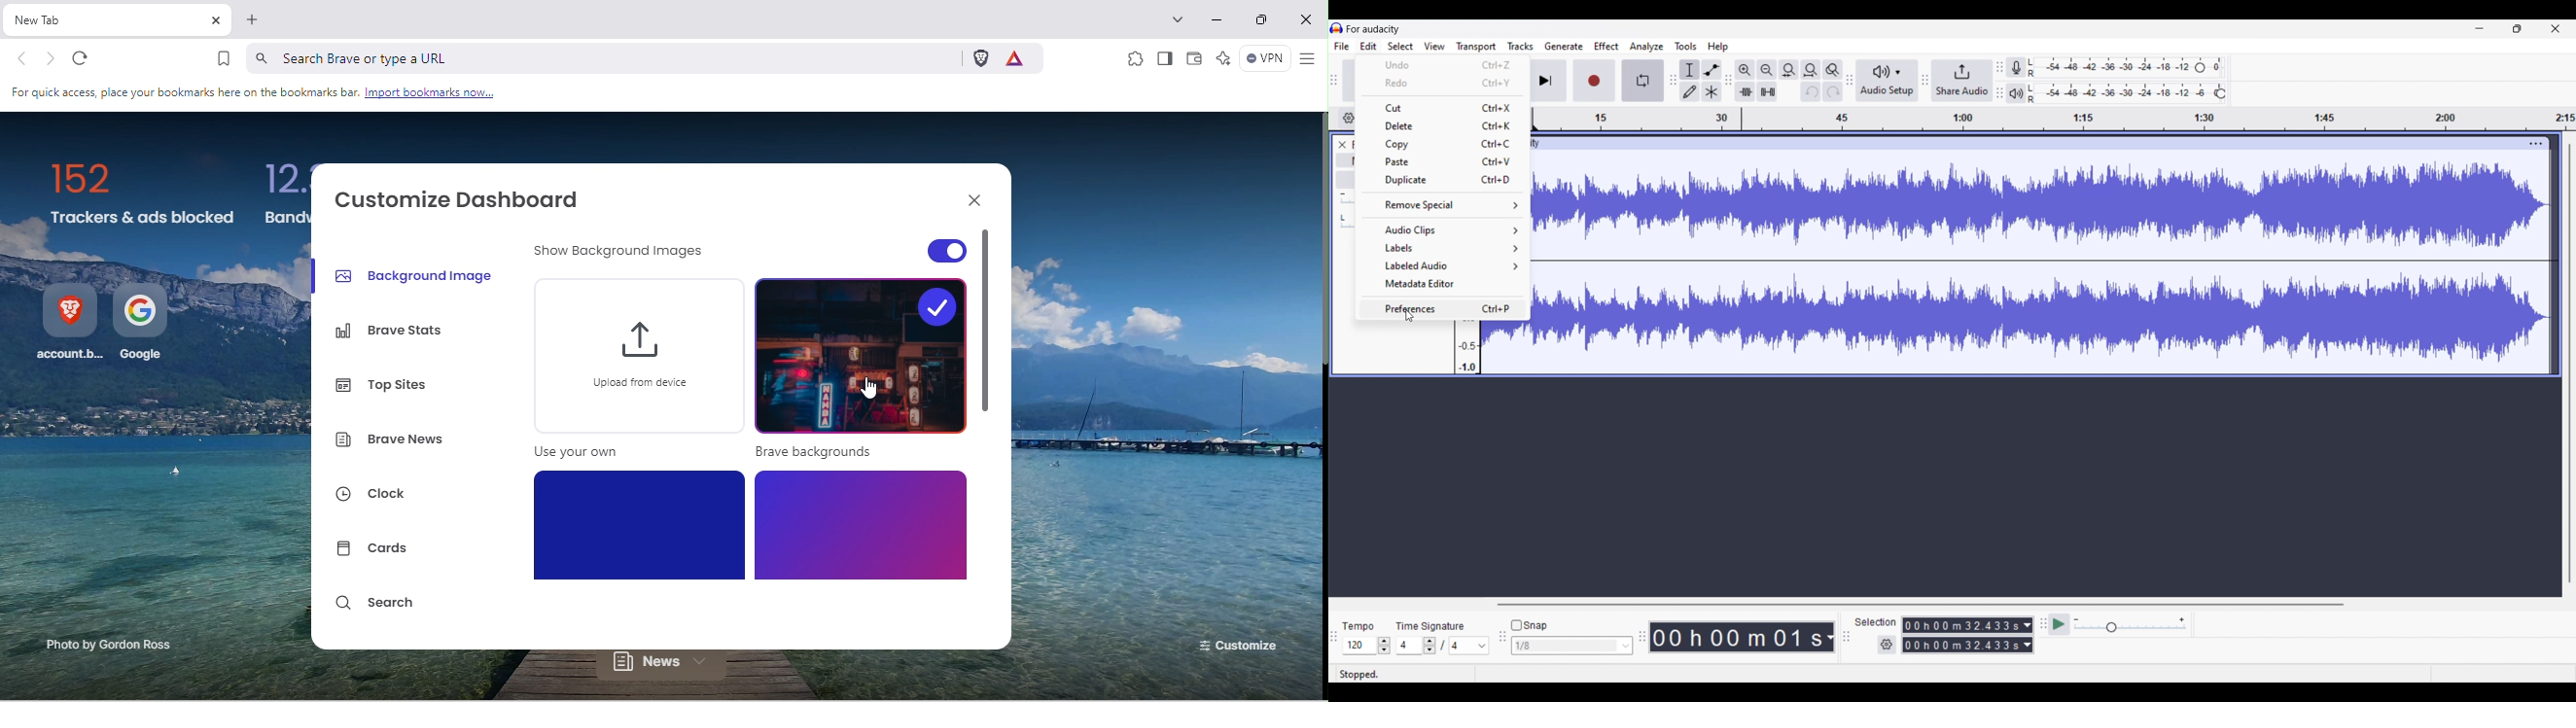 This screenshot has width=2576, height=728. Describe the element at coordinates (970, 198) in the screenshot. I see `Close` at that location.